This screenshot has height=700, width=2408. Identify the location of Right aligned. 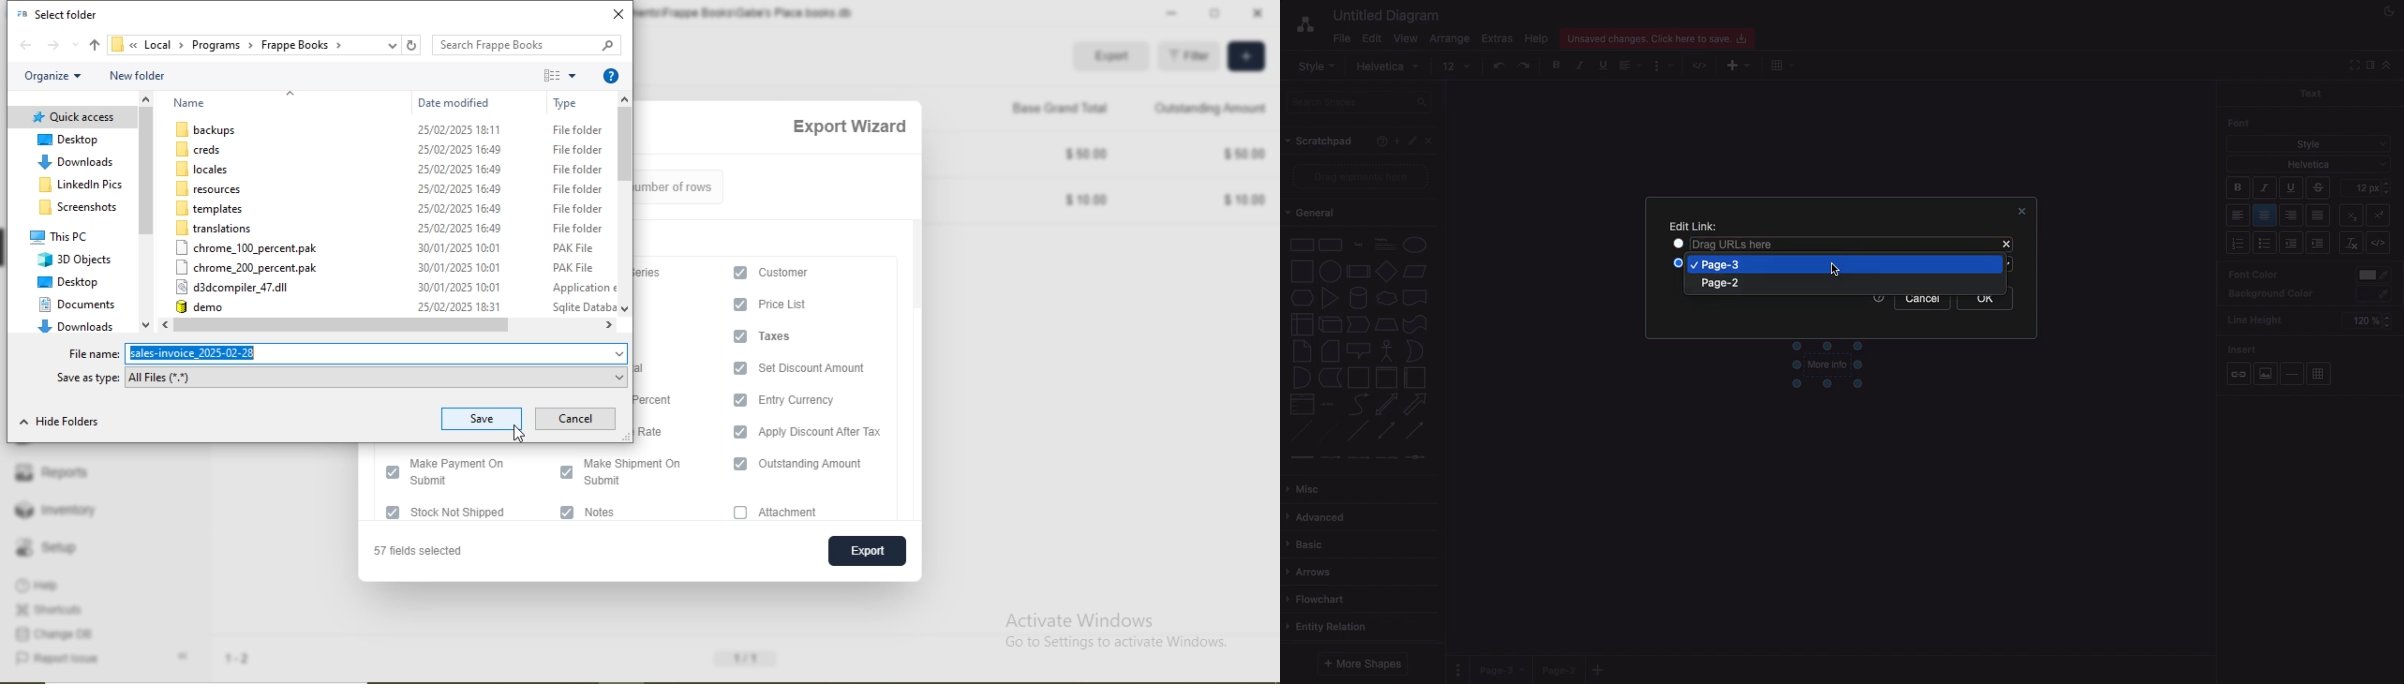
(2292, 216).